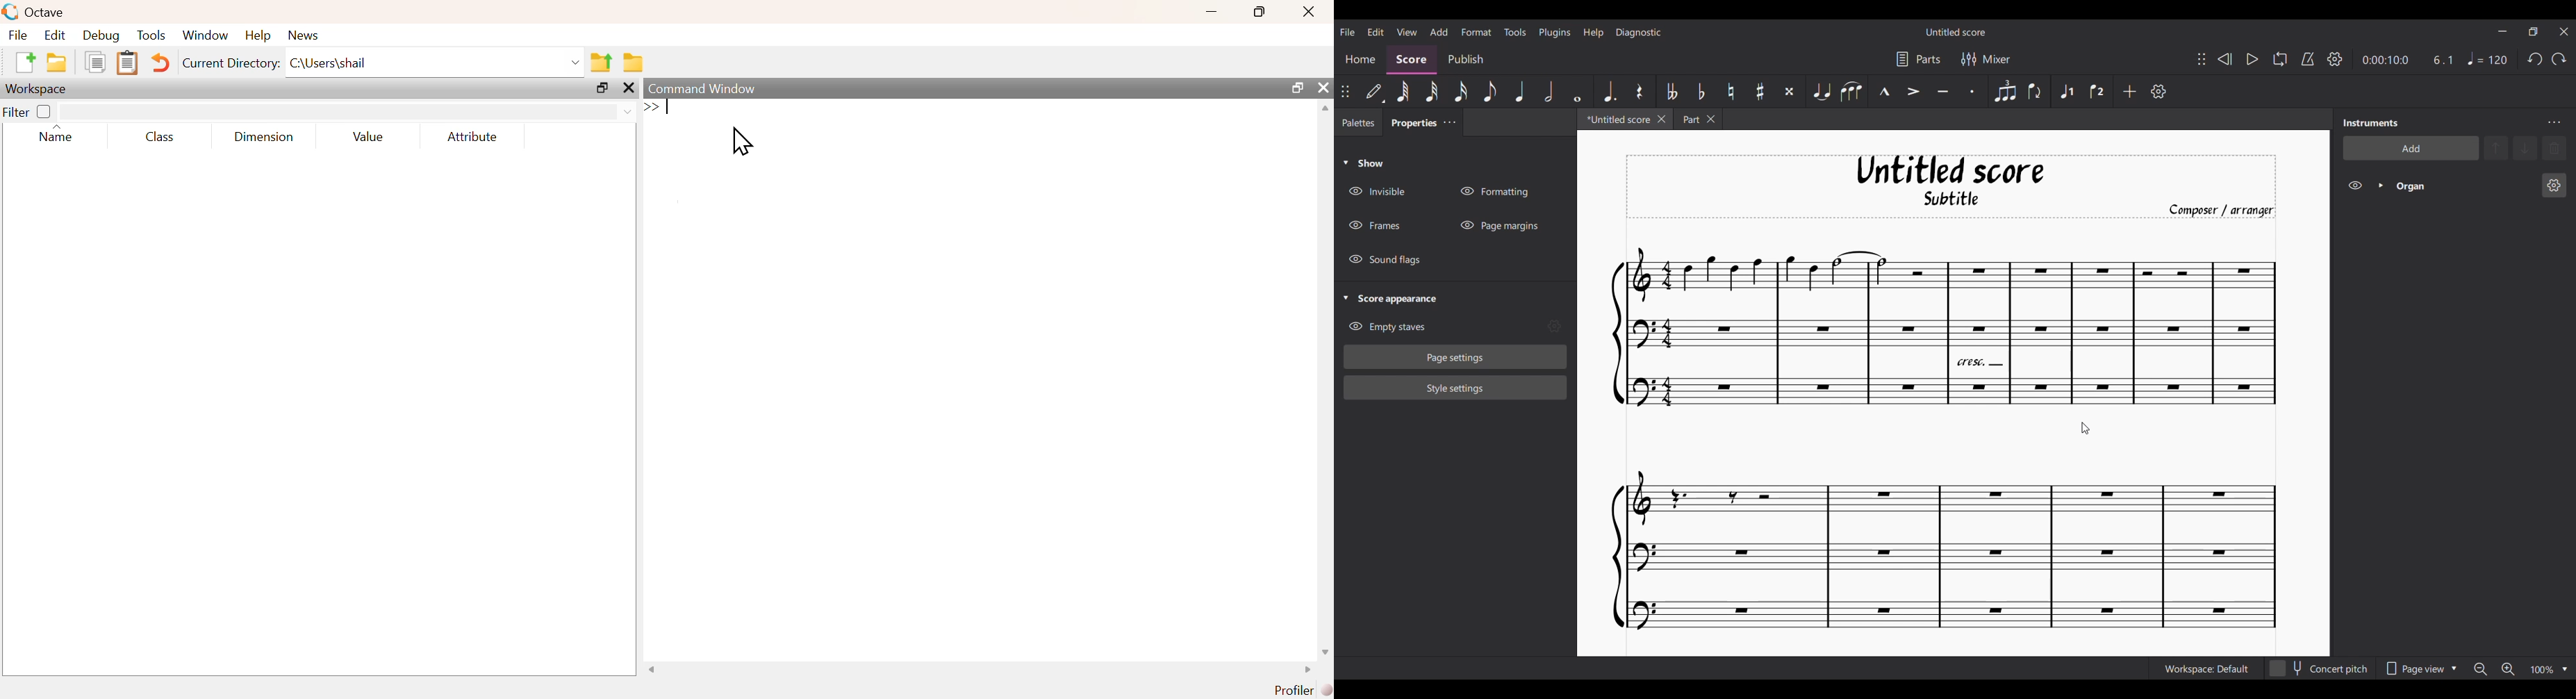 The image size is (2576, 700). Describe the element at coordinates (1883, 92) in the screenshot. I see `Marcato` at that location.